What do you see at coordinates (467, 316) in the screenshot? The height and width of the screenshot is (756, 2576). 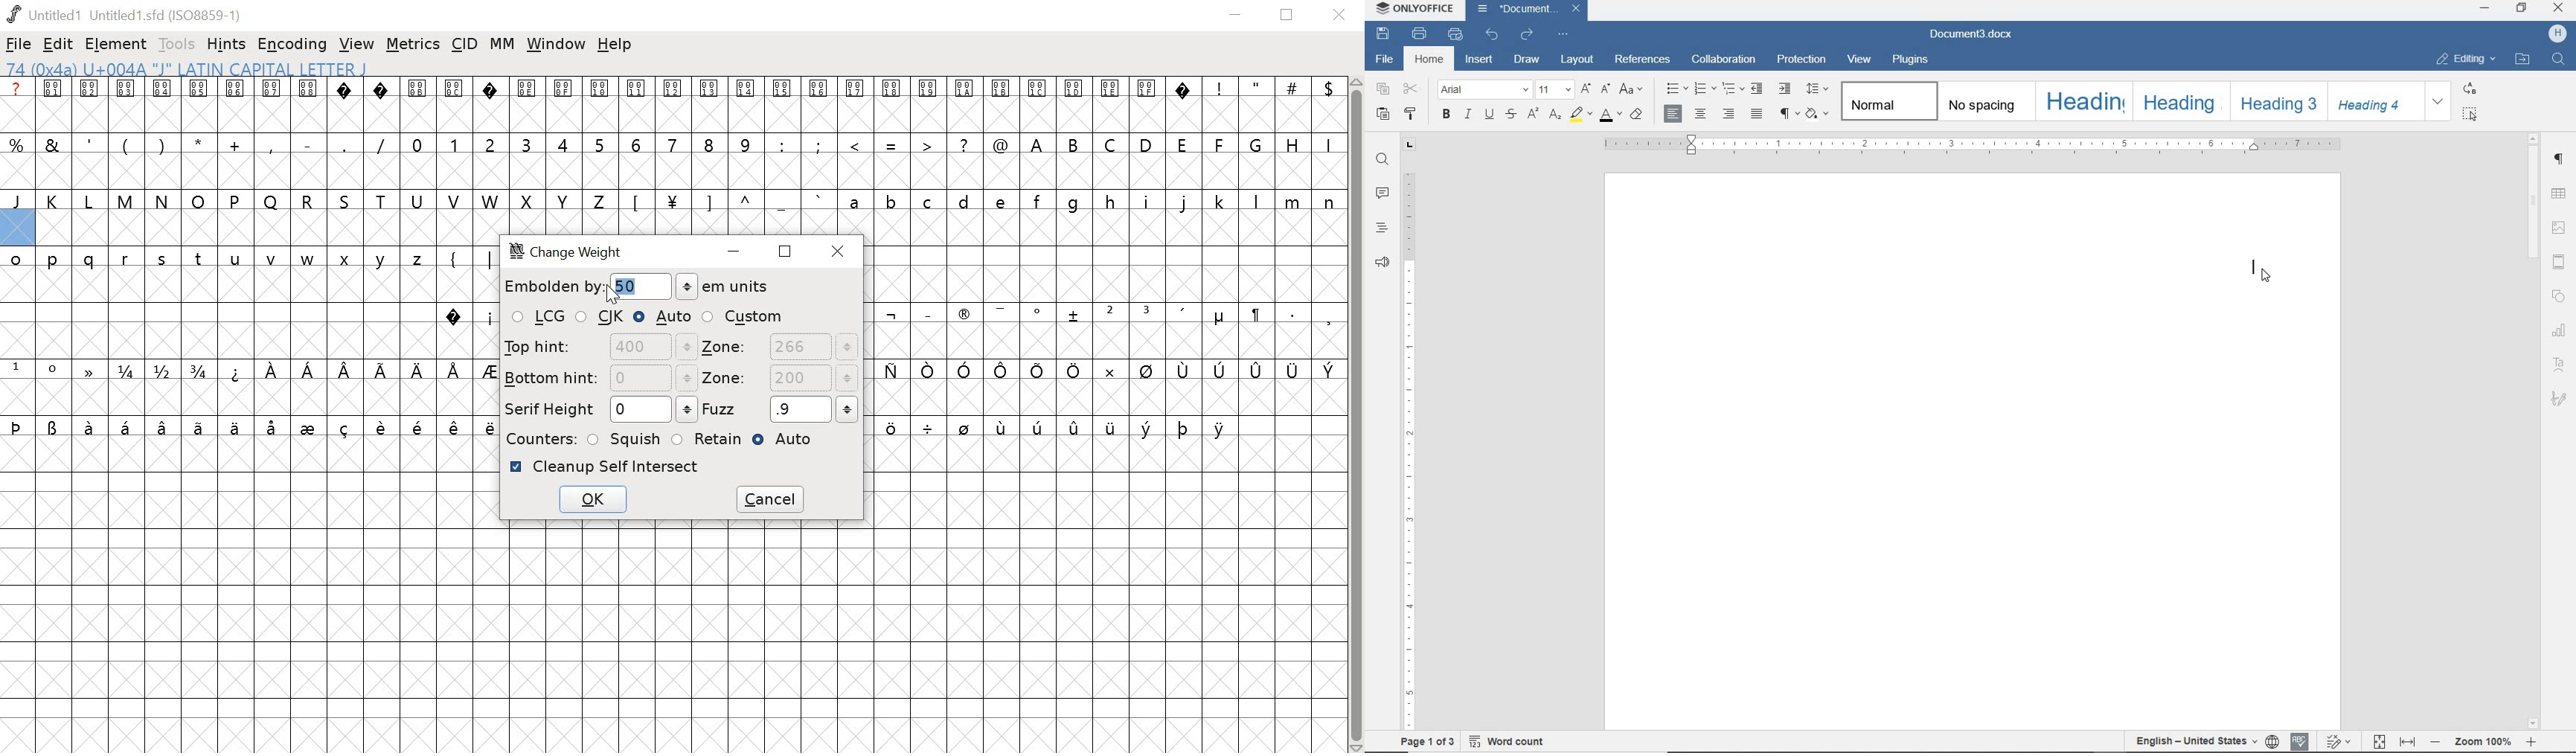 I see `symbols` at bounding box center [467, 316].